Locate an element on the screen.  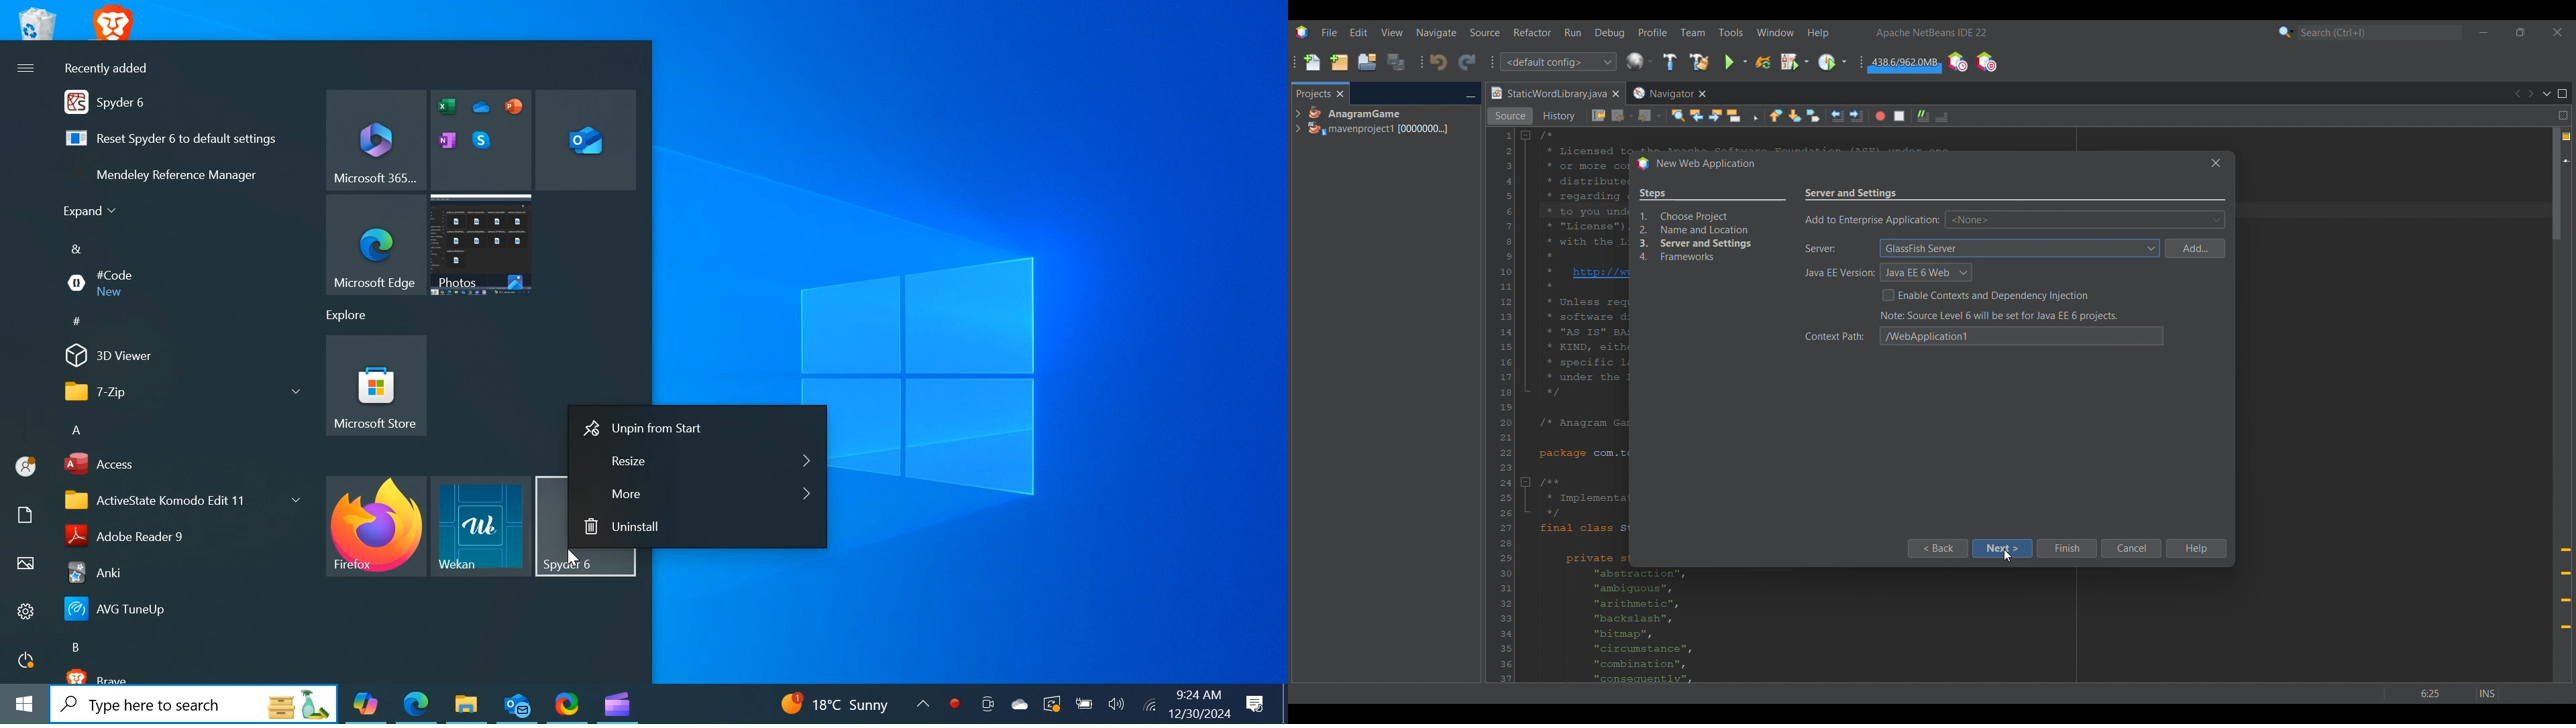
Photos is located at coordinates (484, 245).